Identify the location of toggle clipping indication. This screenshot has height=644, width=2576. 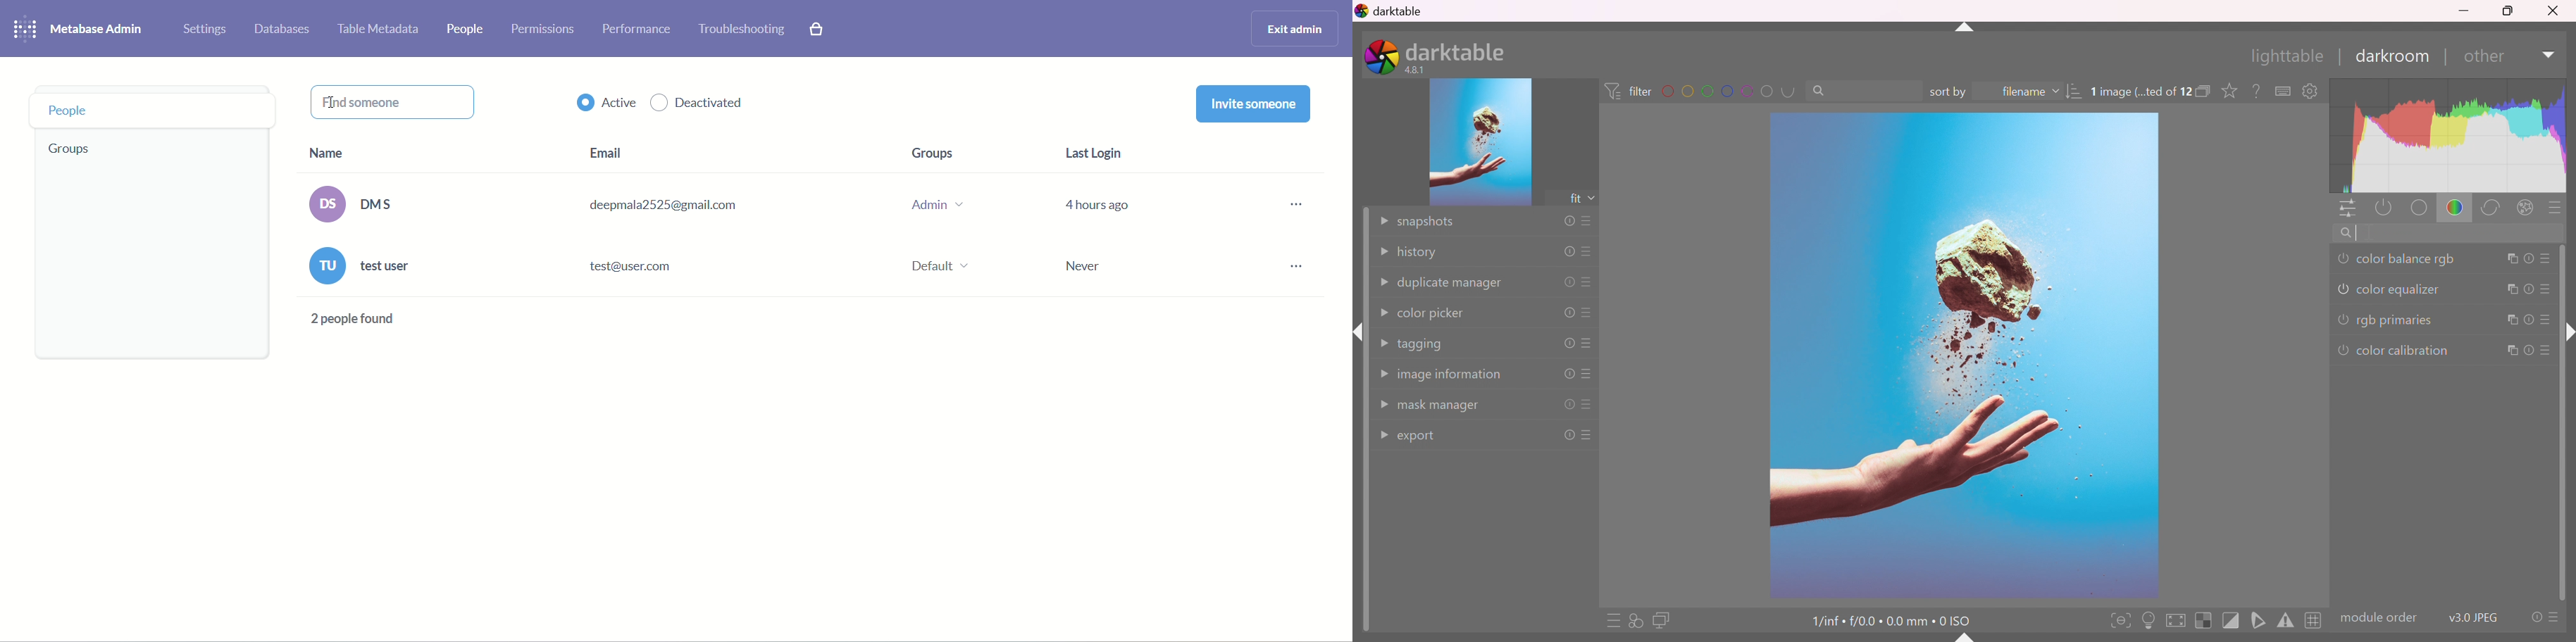
(2231, 621).